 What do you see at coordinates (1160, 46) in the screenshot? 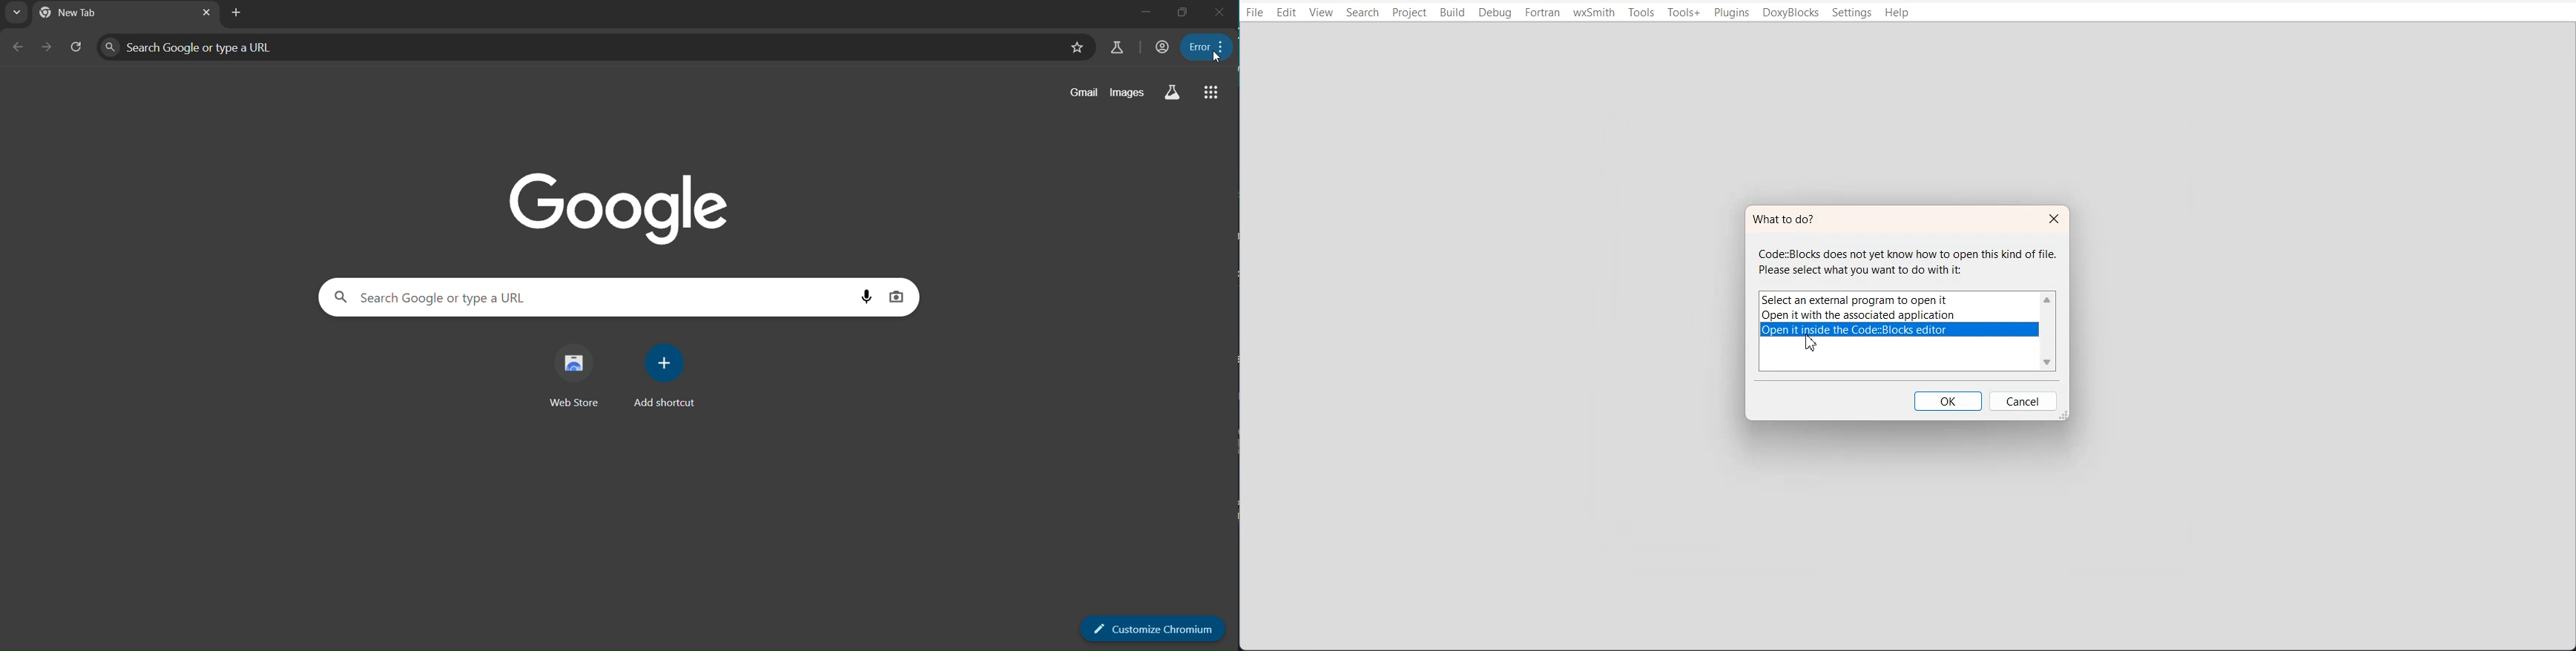
I see `account` at bounding box center [1160, 46].